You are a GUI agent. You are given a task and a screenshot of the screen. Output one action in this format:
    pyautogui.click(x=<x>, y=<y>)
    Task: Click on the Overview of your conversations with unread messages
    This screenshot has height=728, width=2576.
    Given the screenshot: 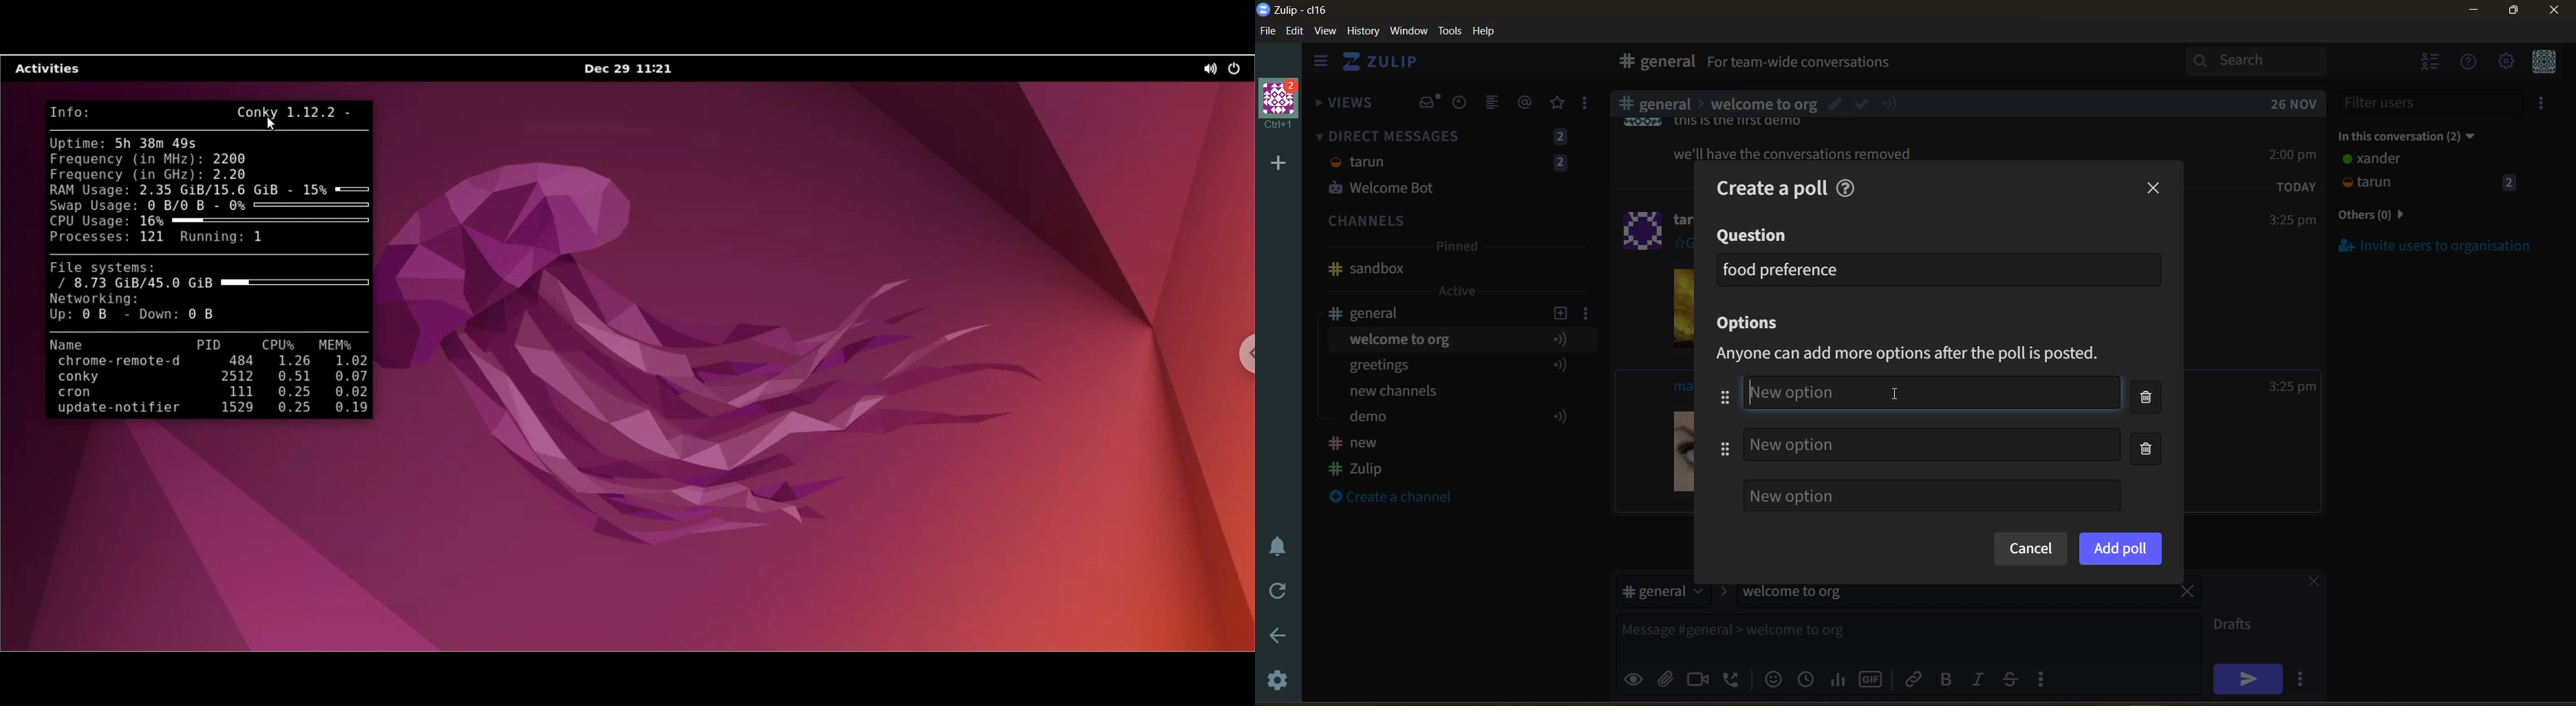 What is the action you would take?
    pyautogui.click(x=1863, y=64)
    